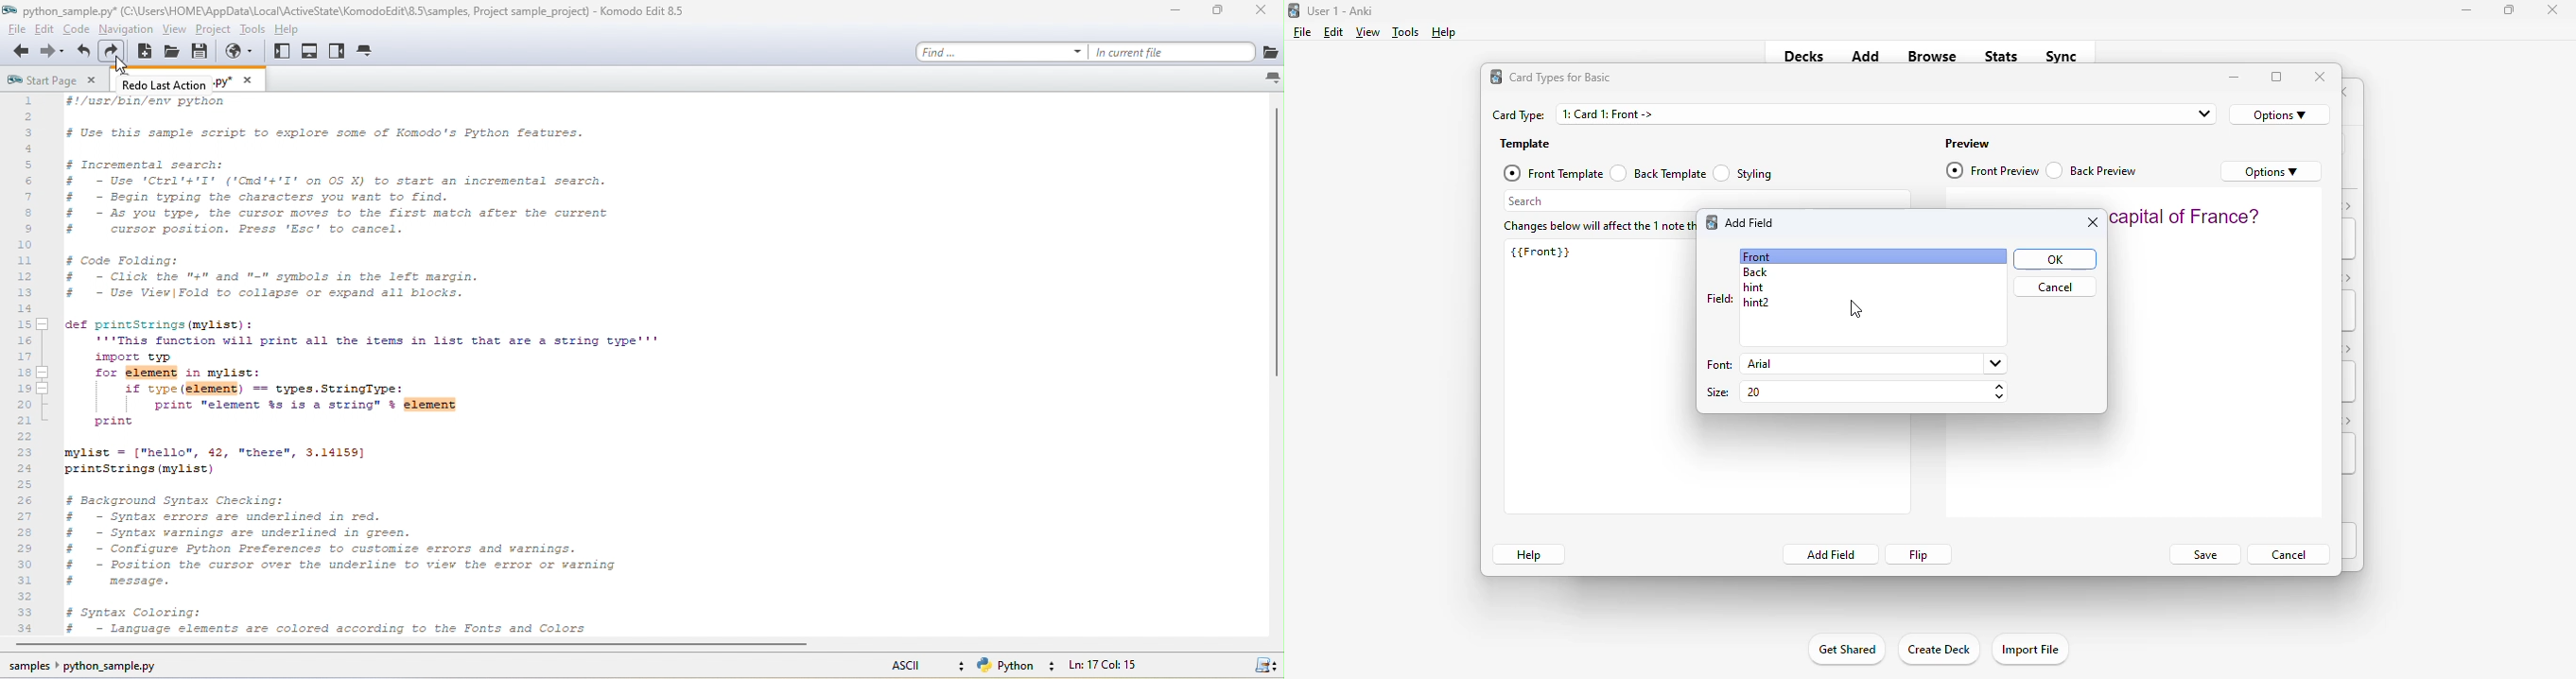  I want to click on arial, so click(1872, 363).